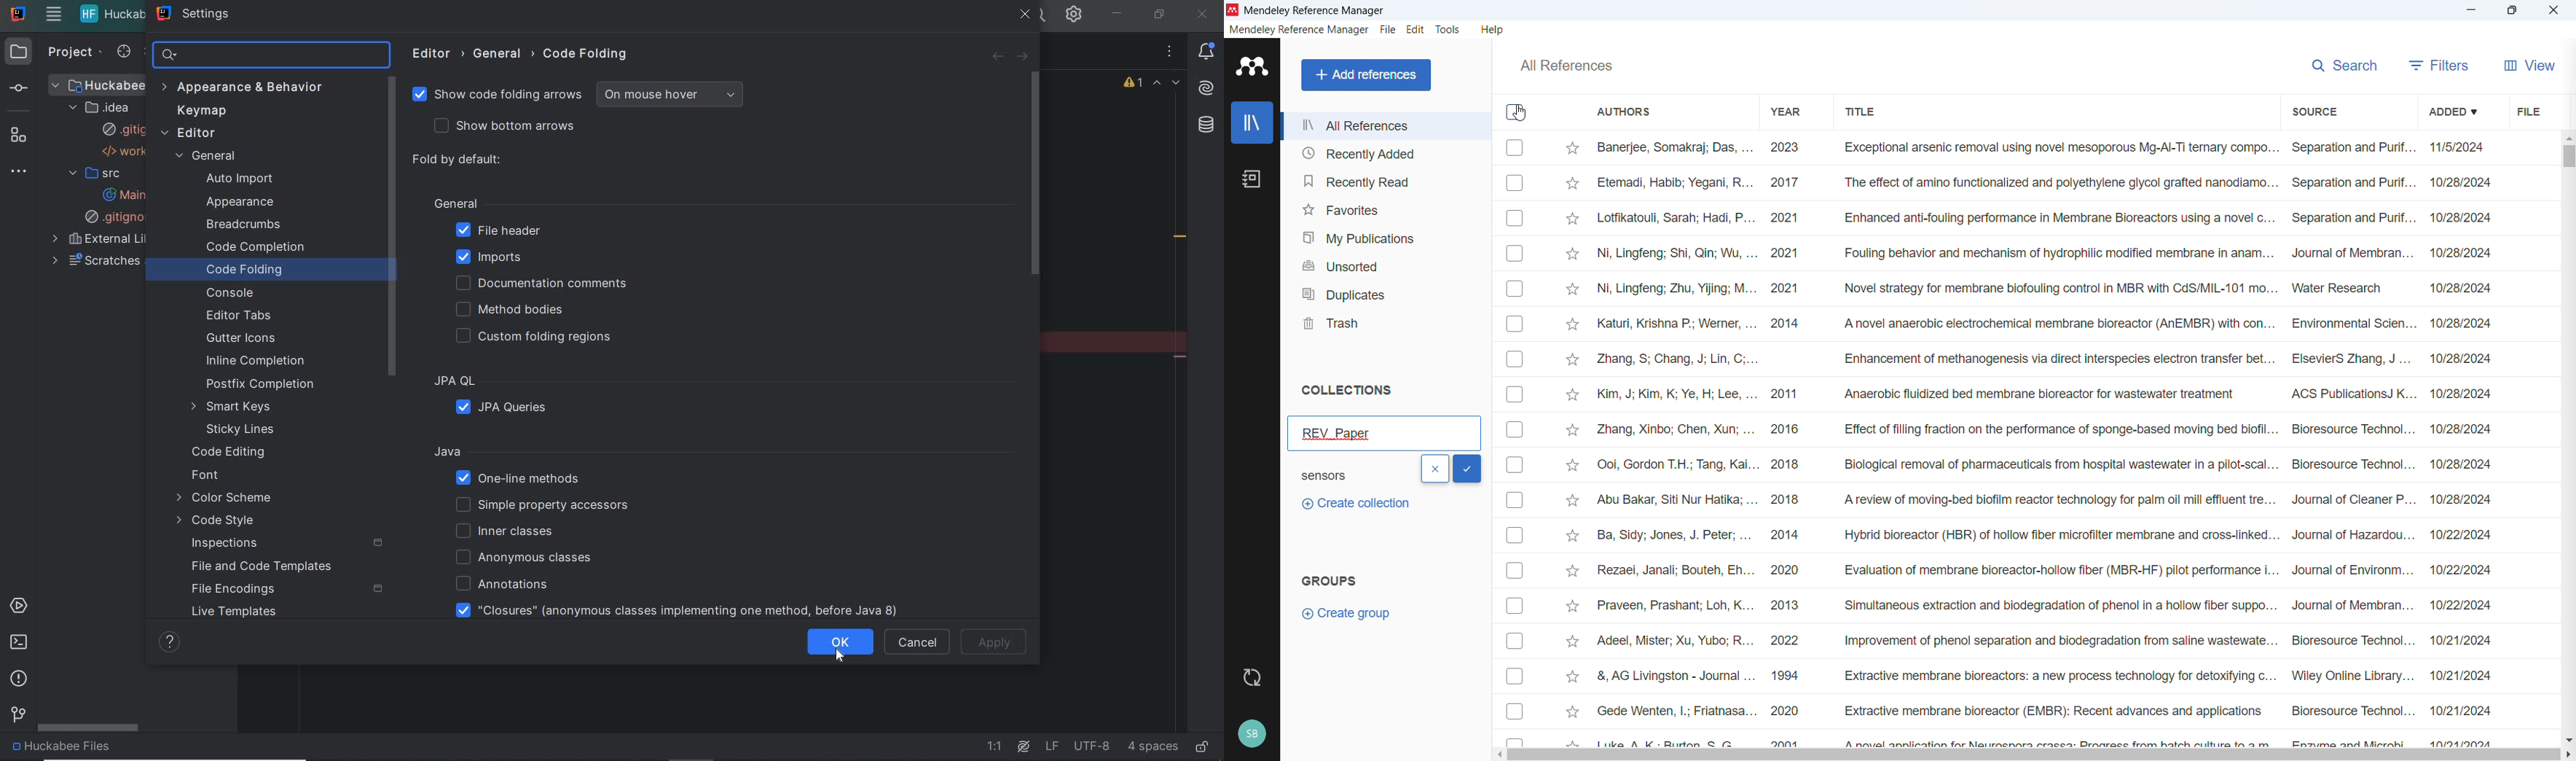 The width and height of the screenshot is (2576, 784). What do you see at coordinates (1384, 180) in the screenshot?
I see `Recently read ` at bounding box center [1384, 180].